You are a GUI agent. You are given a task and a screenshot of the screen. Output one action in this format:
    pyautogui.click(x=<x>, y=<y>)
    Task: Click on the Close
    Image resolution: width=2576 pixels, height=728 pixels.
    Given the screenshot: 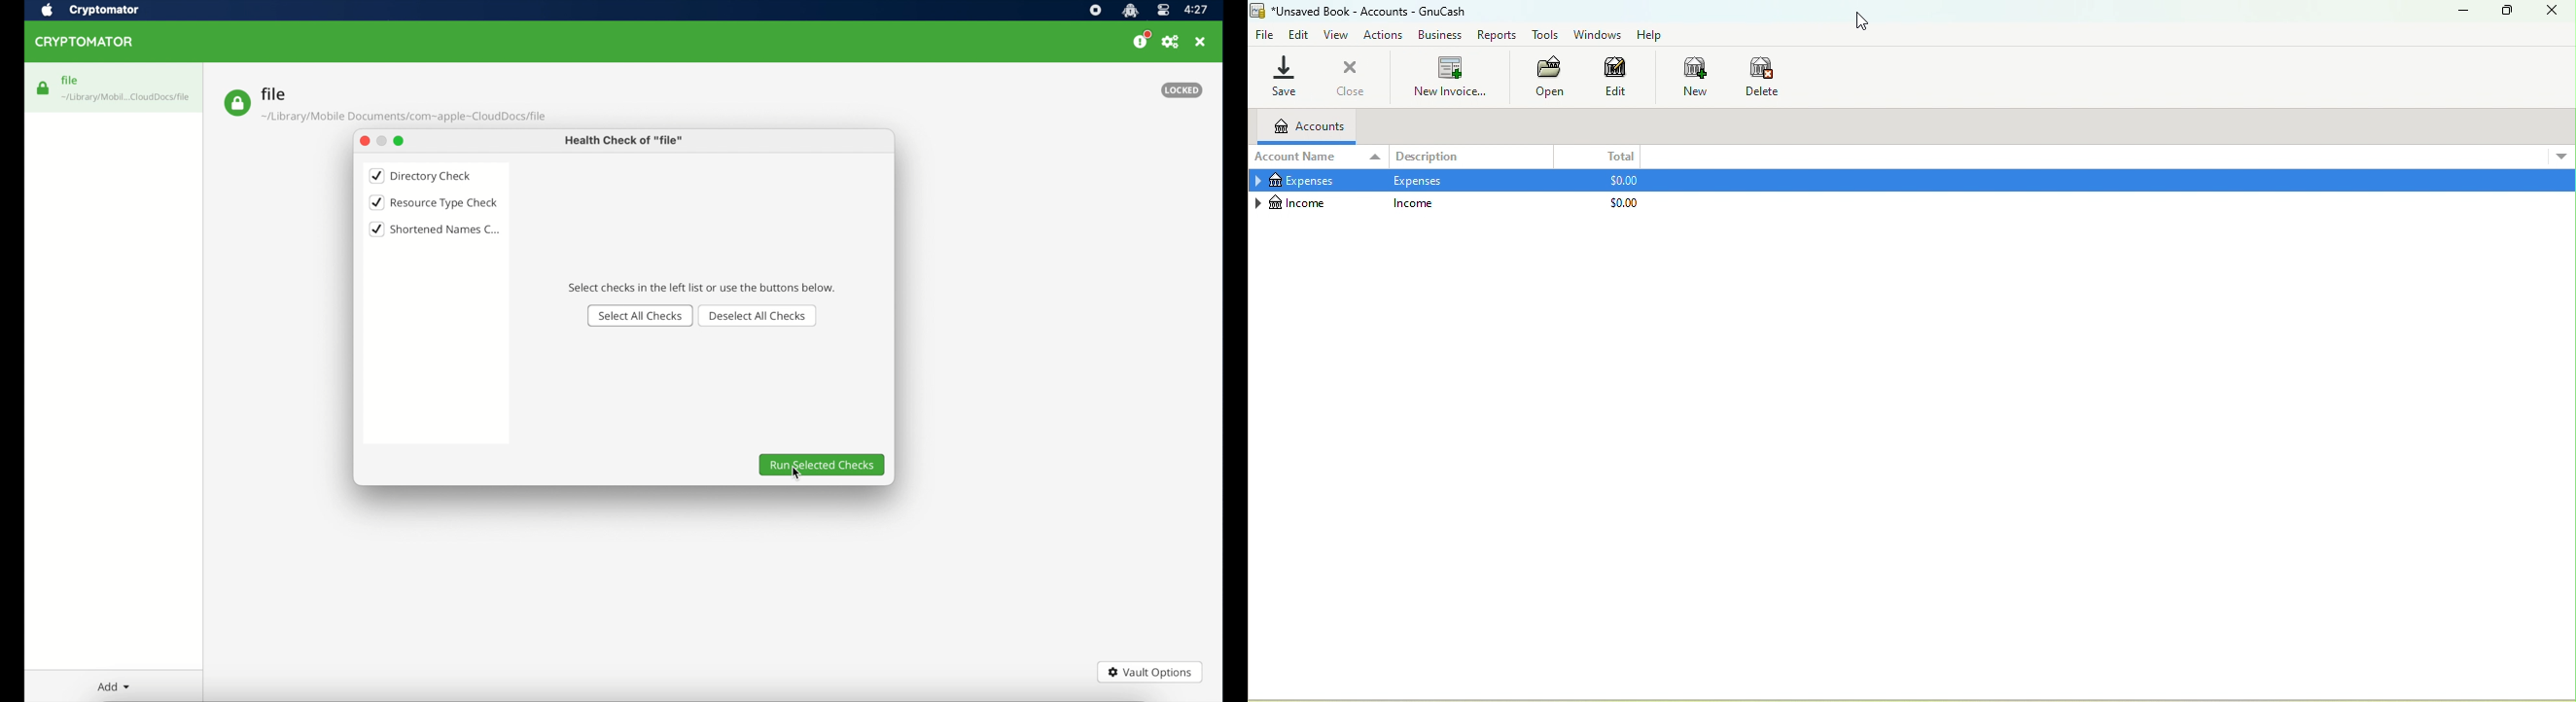 What is the action you would take?
    pyautogui.click(x=2554, y=13)
    